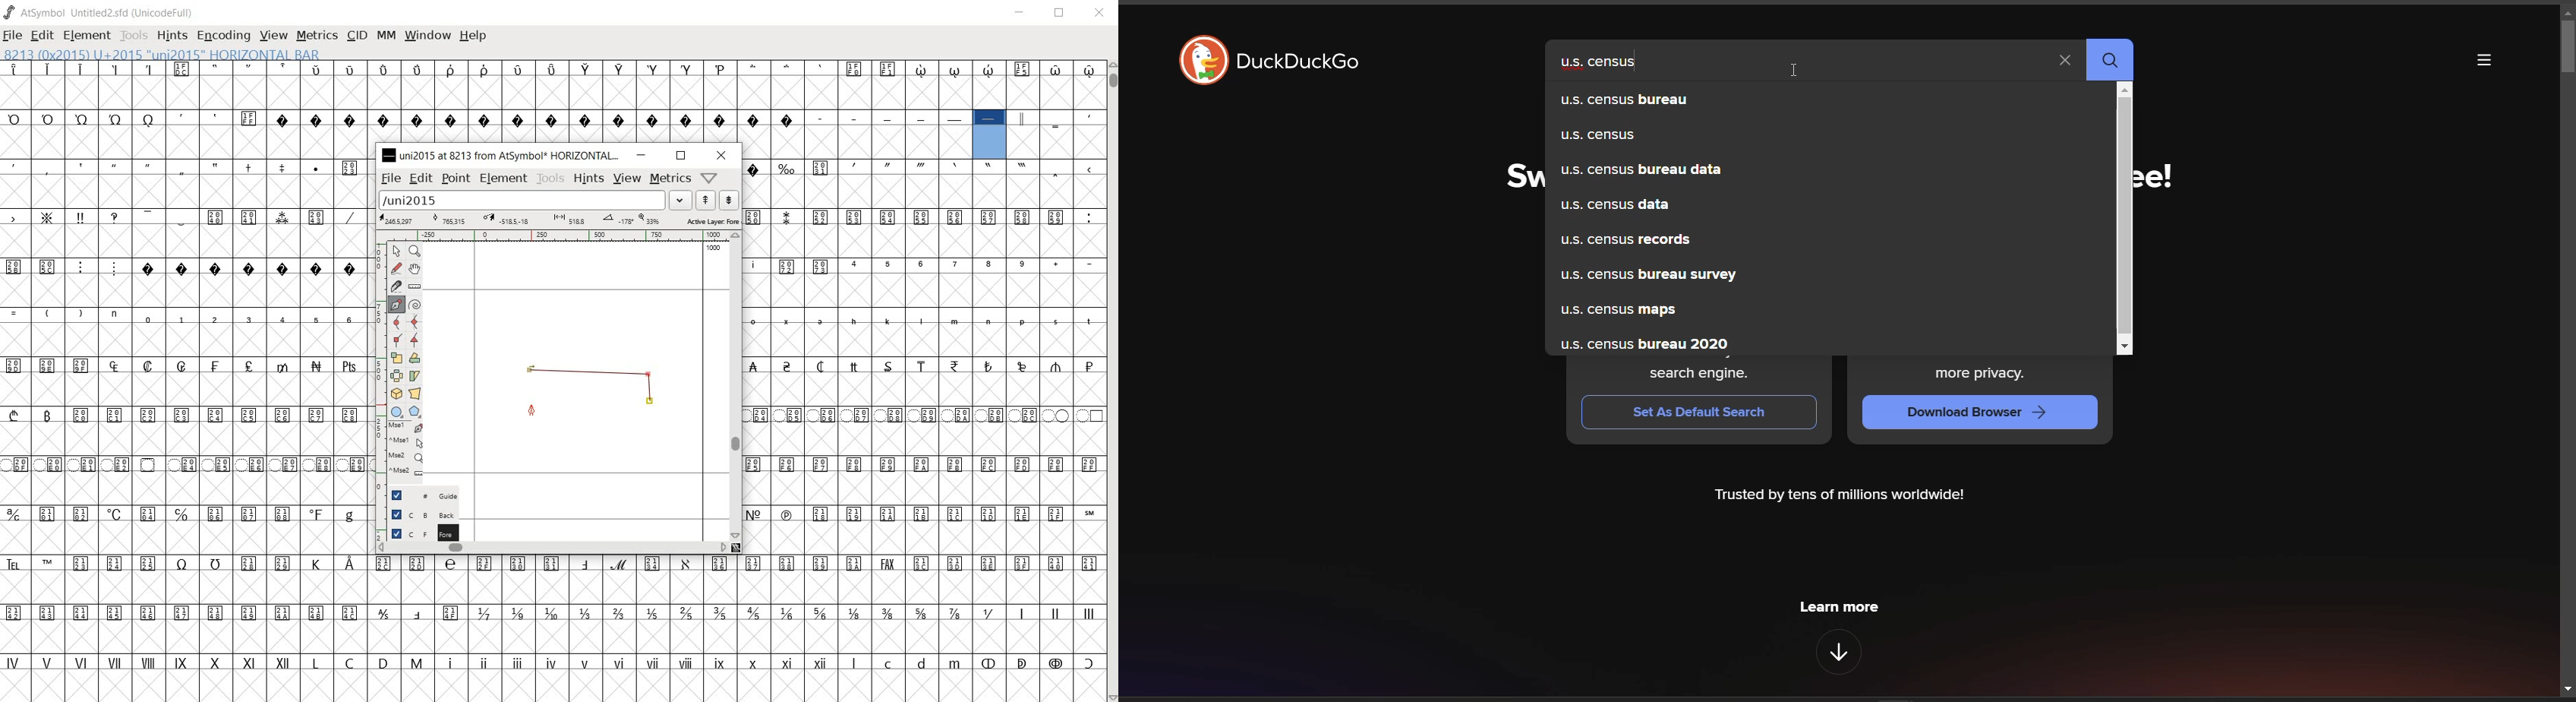  I want to click on minimize, so click(642, 156).